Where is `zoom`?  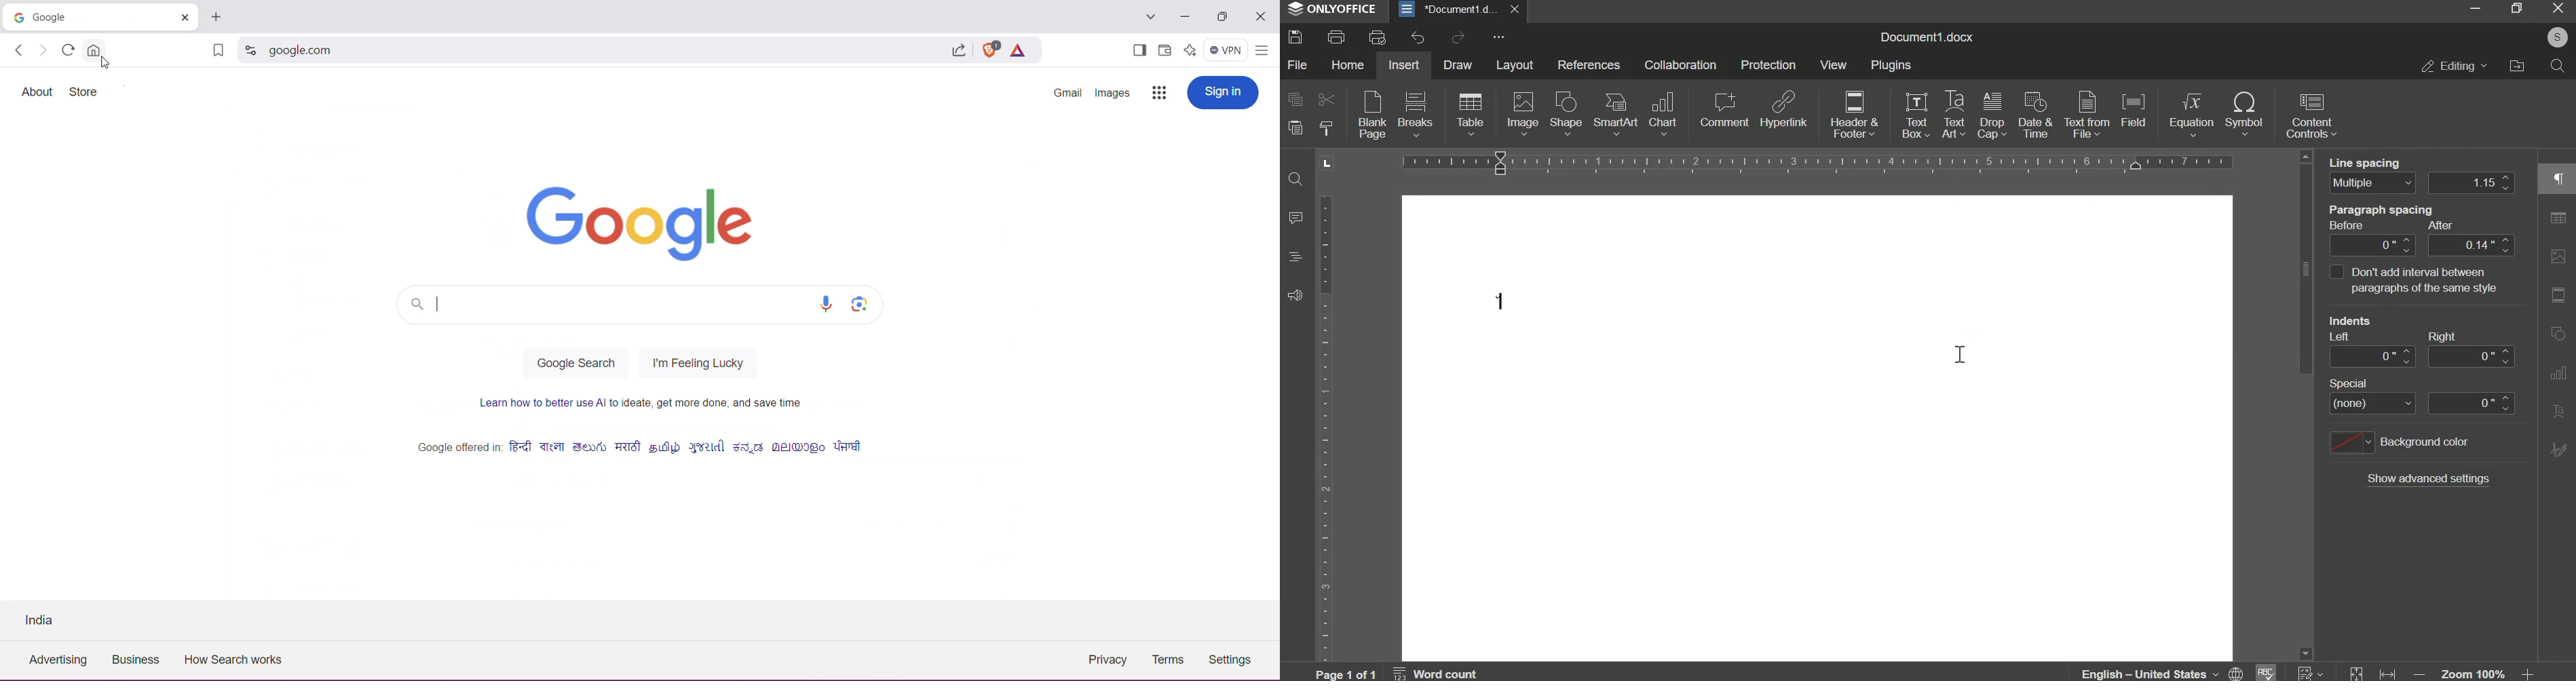
zoom is located at coordinates (2475, 674).